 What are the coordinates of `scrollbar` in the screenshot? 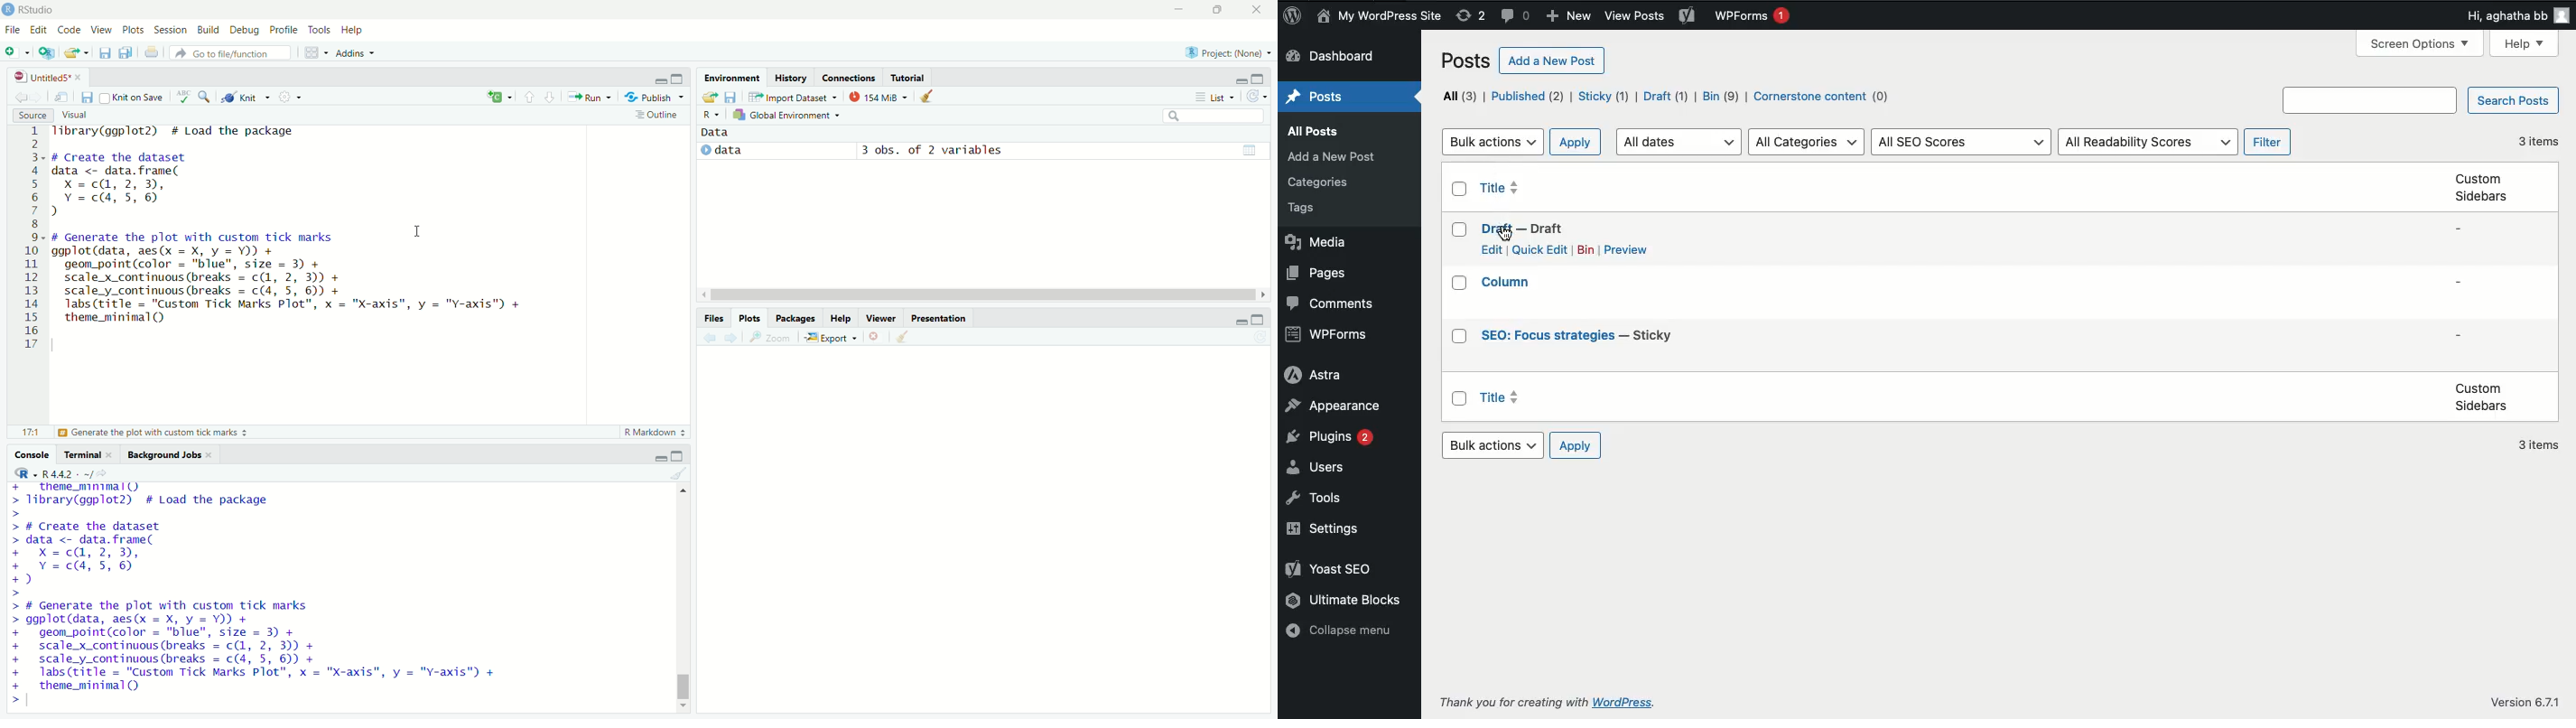 It's located at (980, 294).